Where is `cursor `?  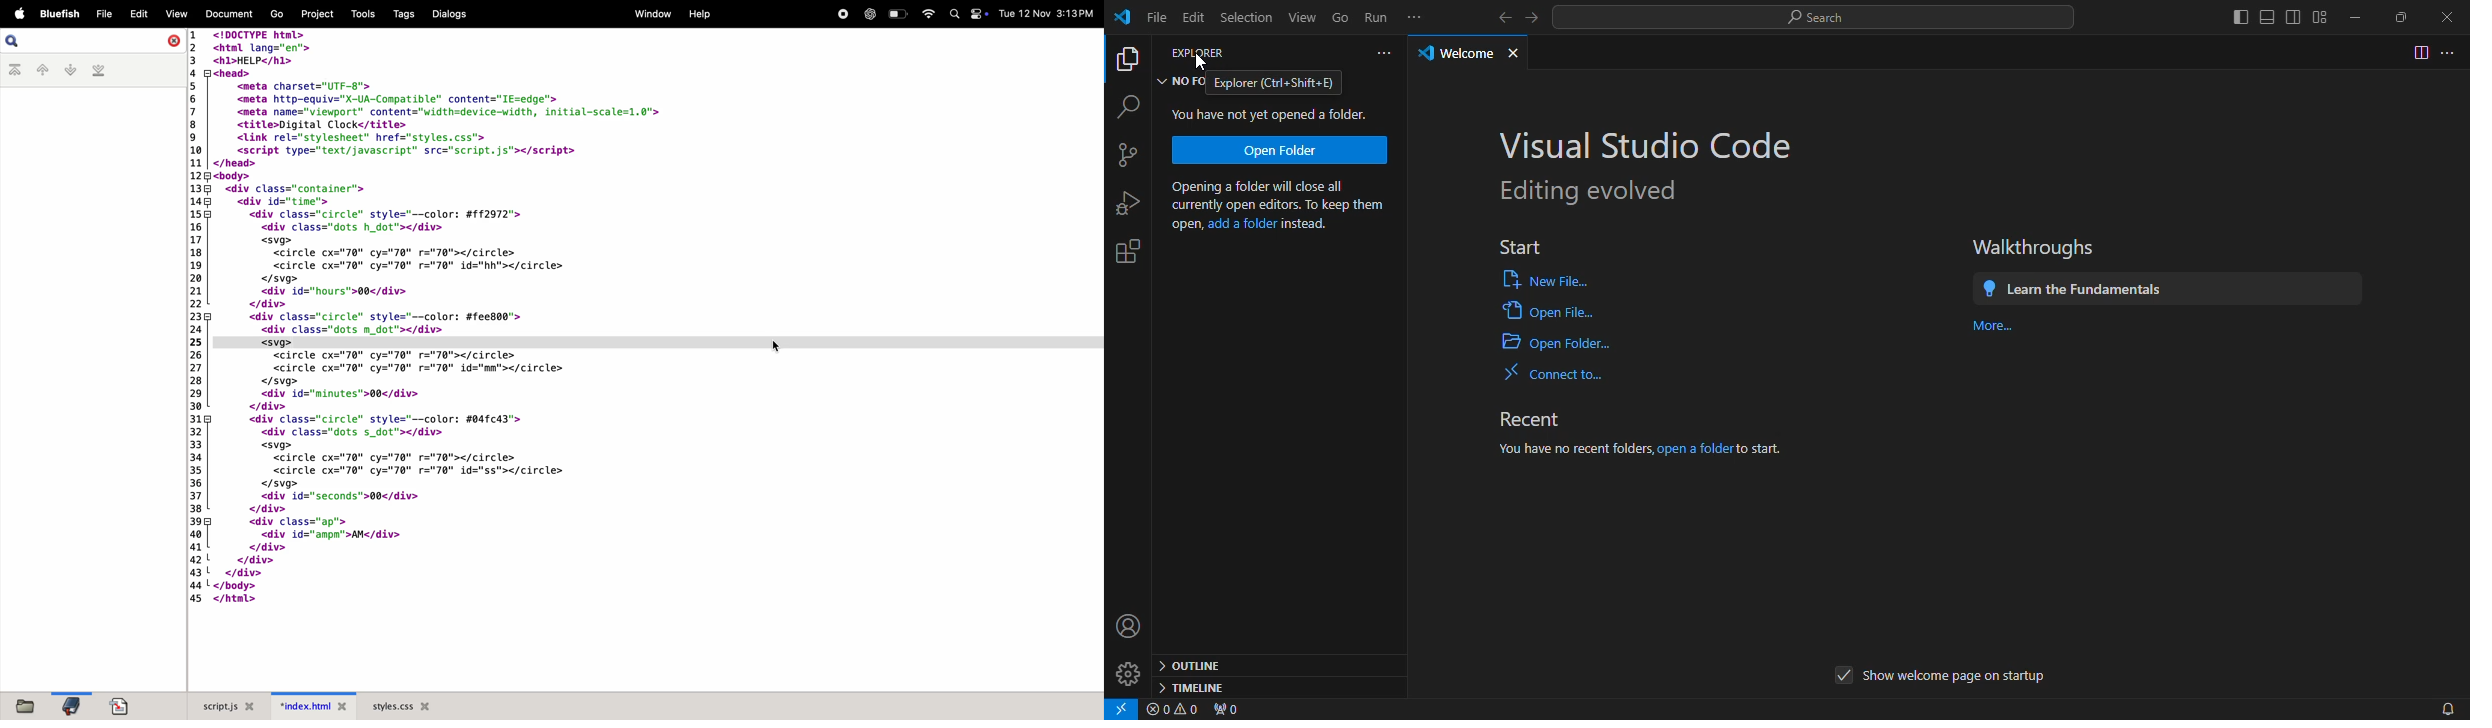
cursor  is located at coordinates (778, 348).